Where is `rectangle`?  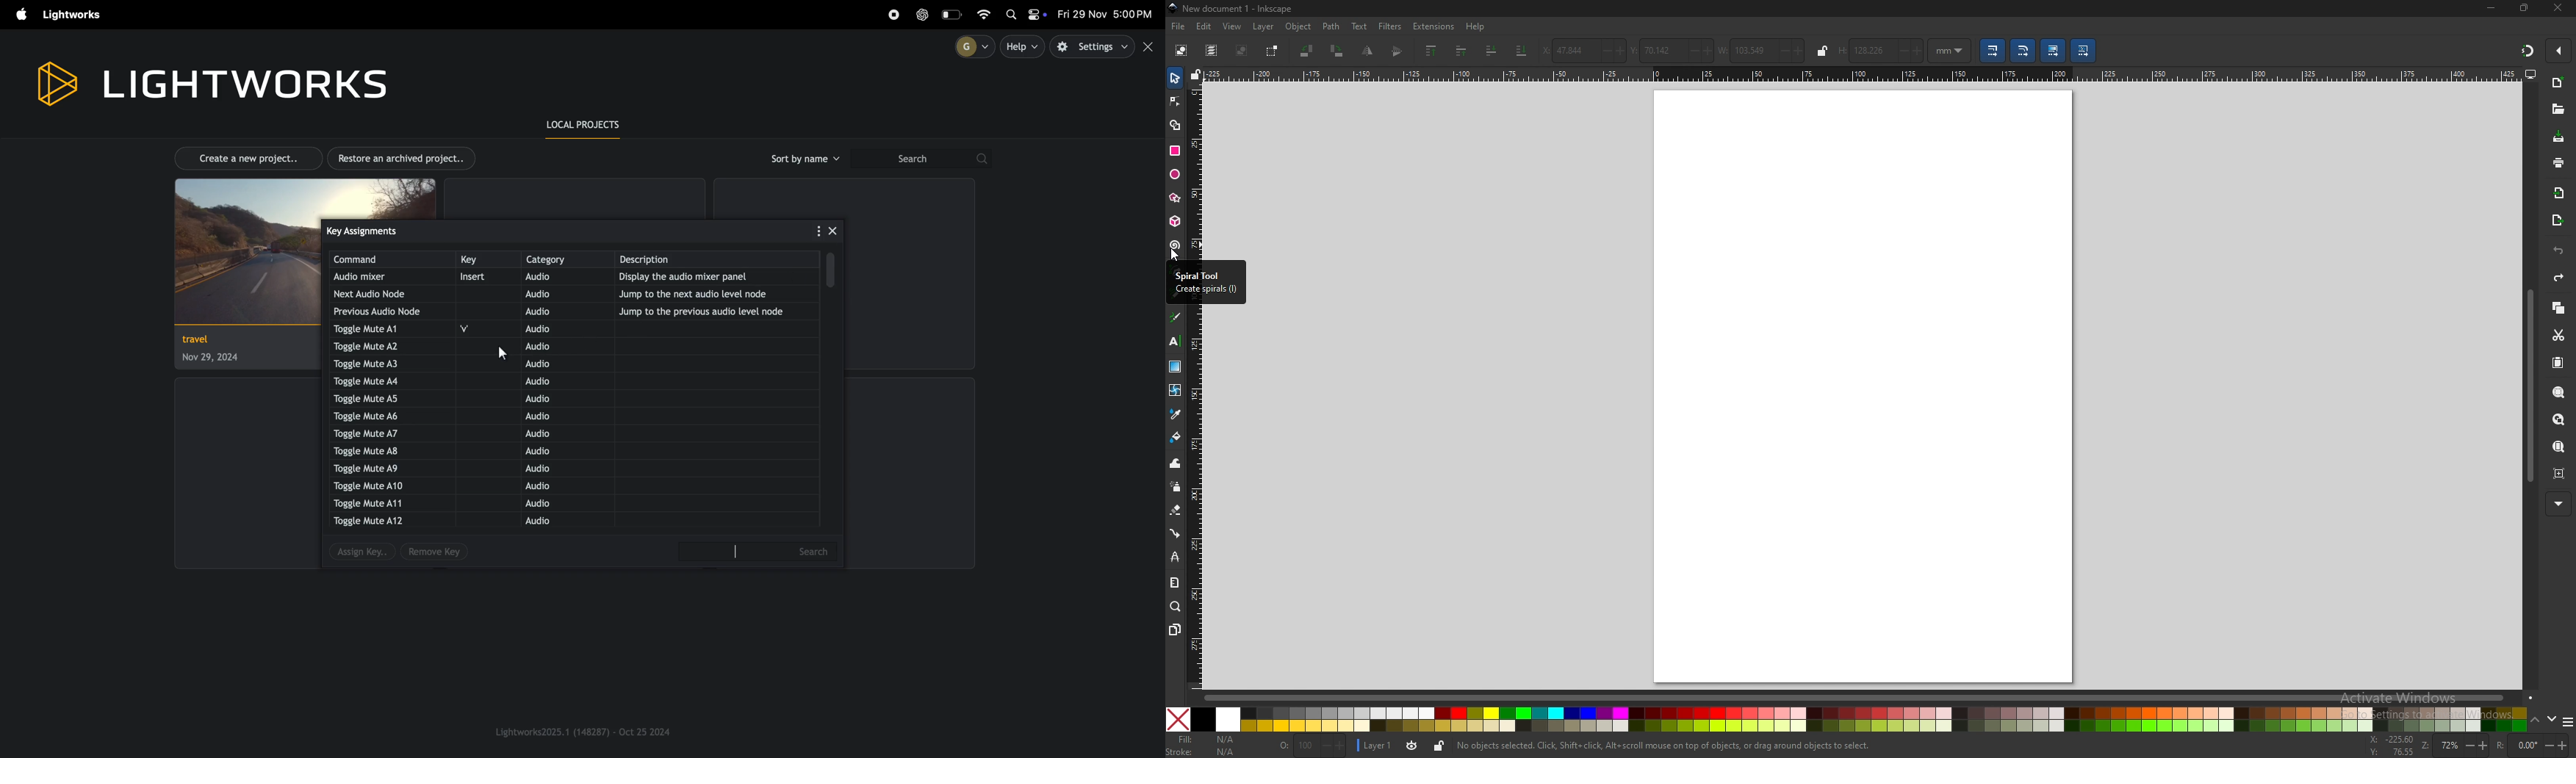
rectangle is located at coordinates (1176, 150).